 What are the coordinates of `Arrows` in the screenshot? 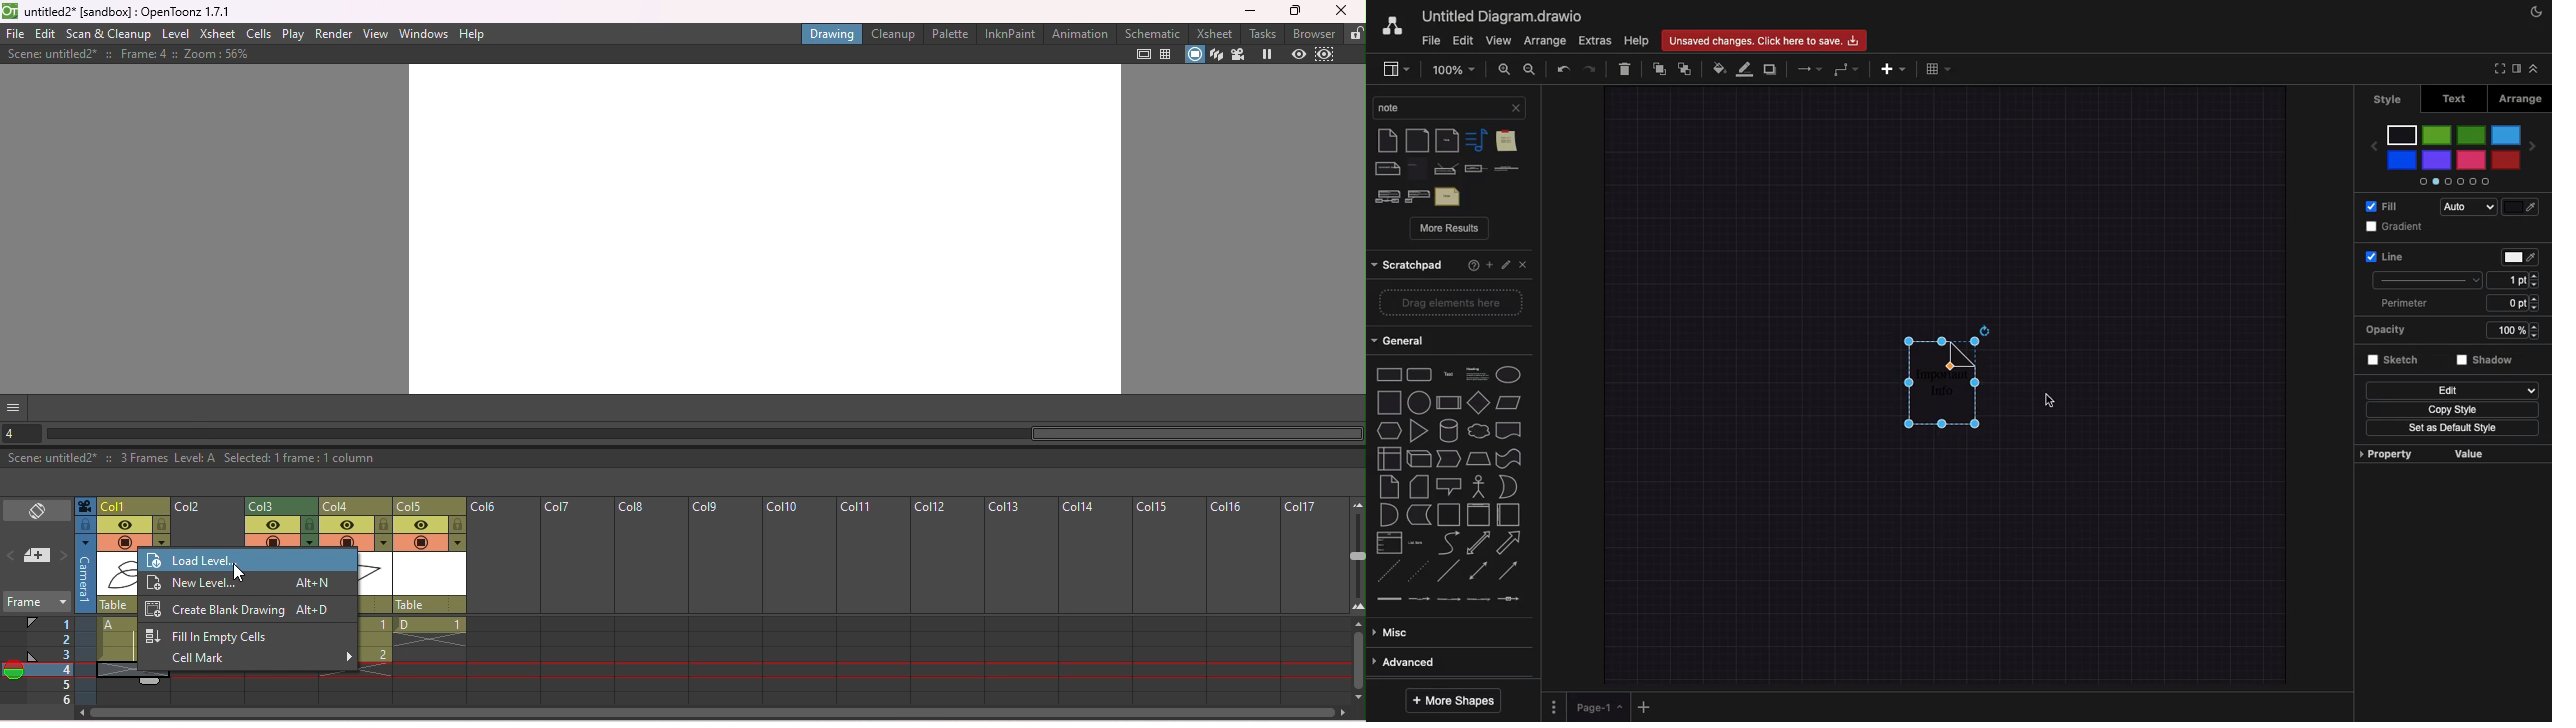 It's located at (1808, 68).